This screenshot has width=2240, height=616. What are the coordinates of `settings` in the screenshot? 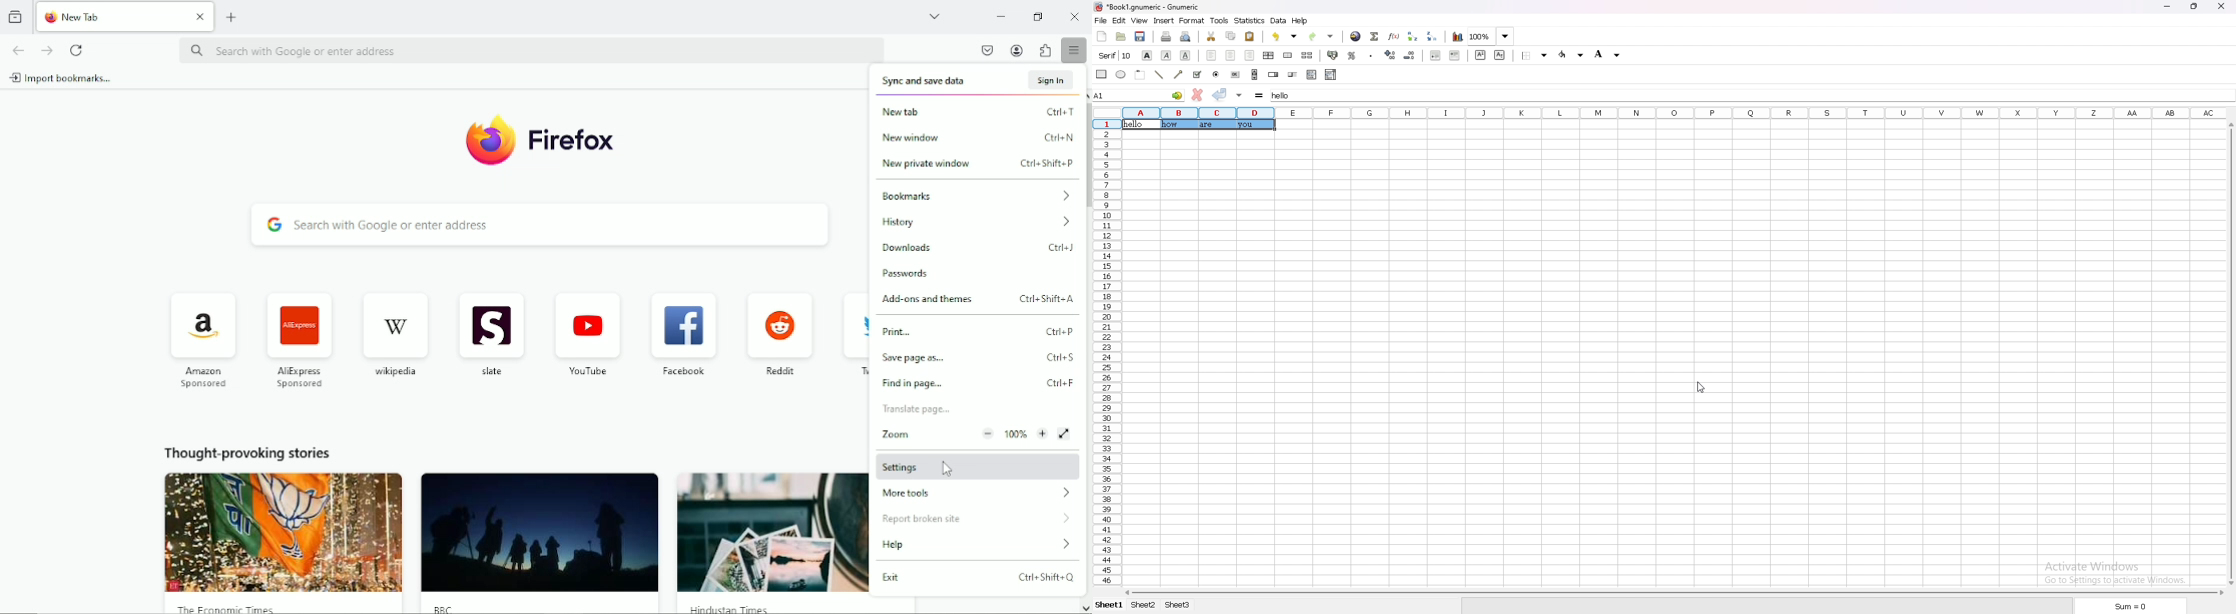 It's located at (979, 467).